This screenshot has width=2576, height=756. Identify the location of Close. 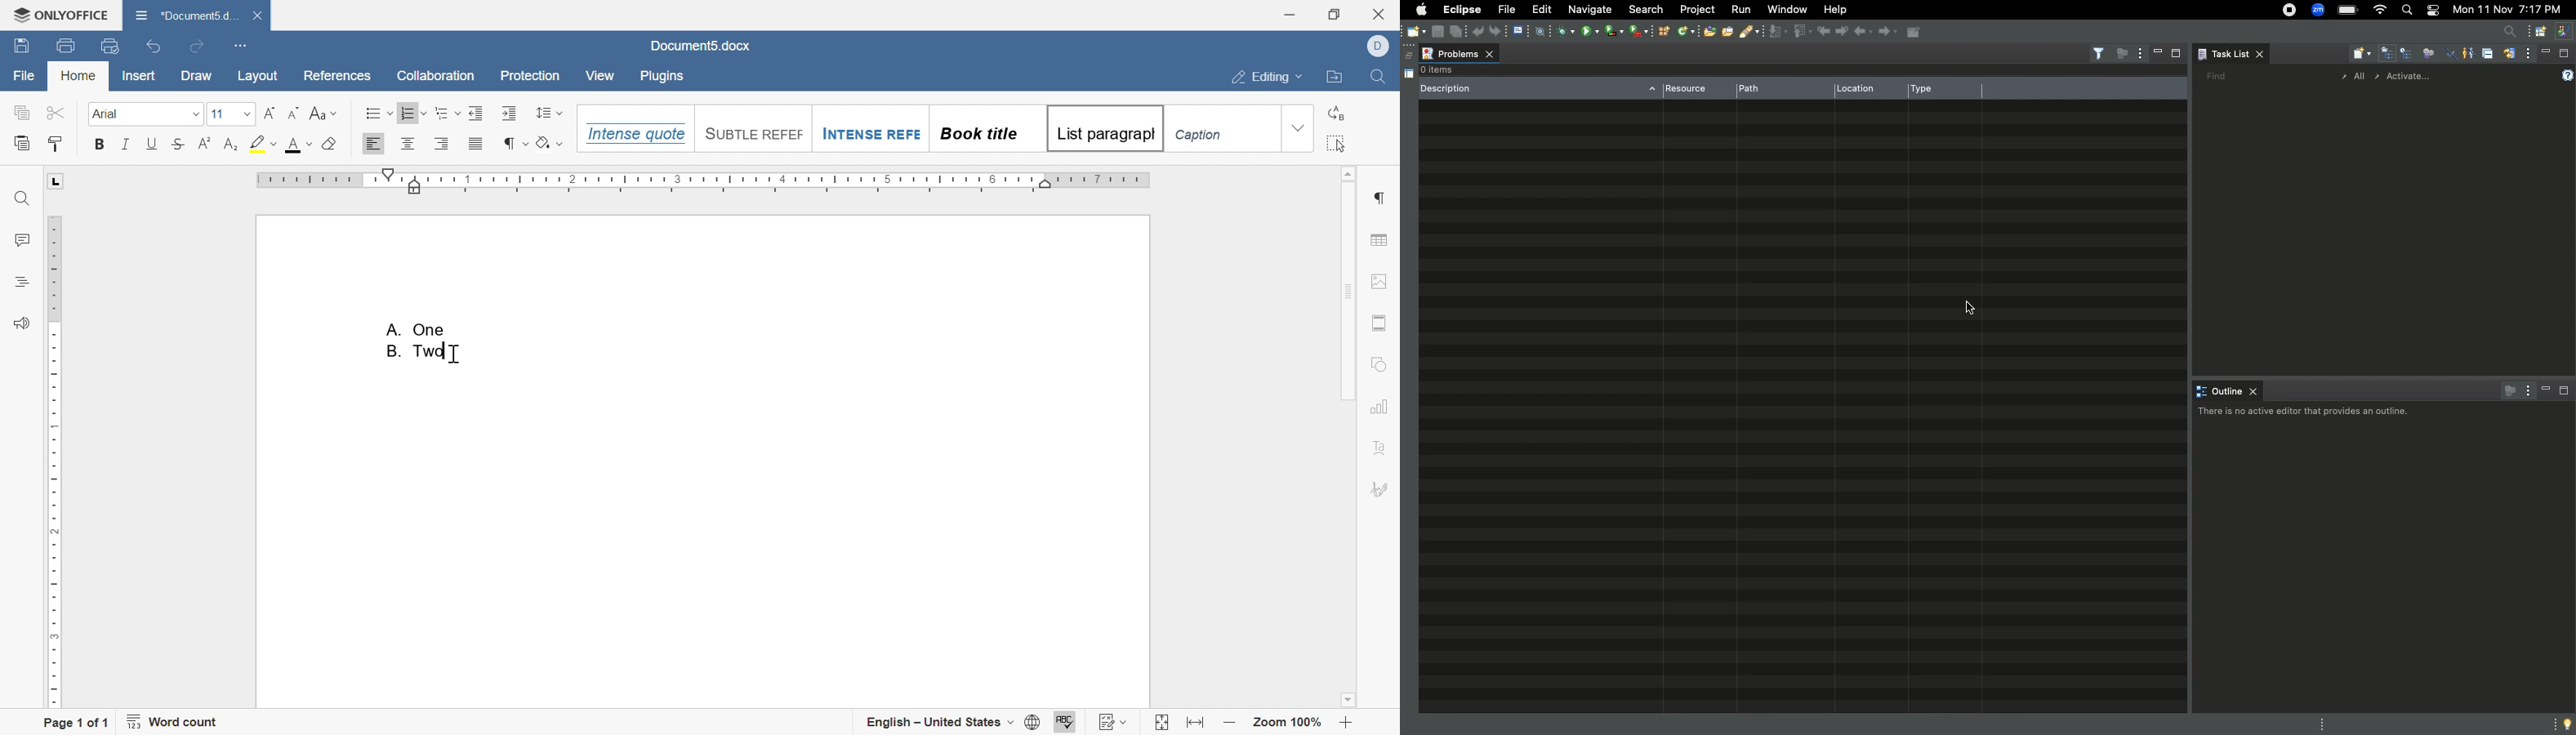
(258, 16).